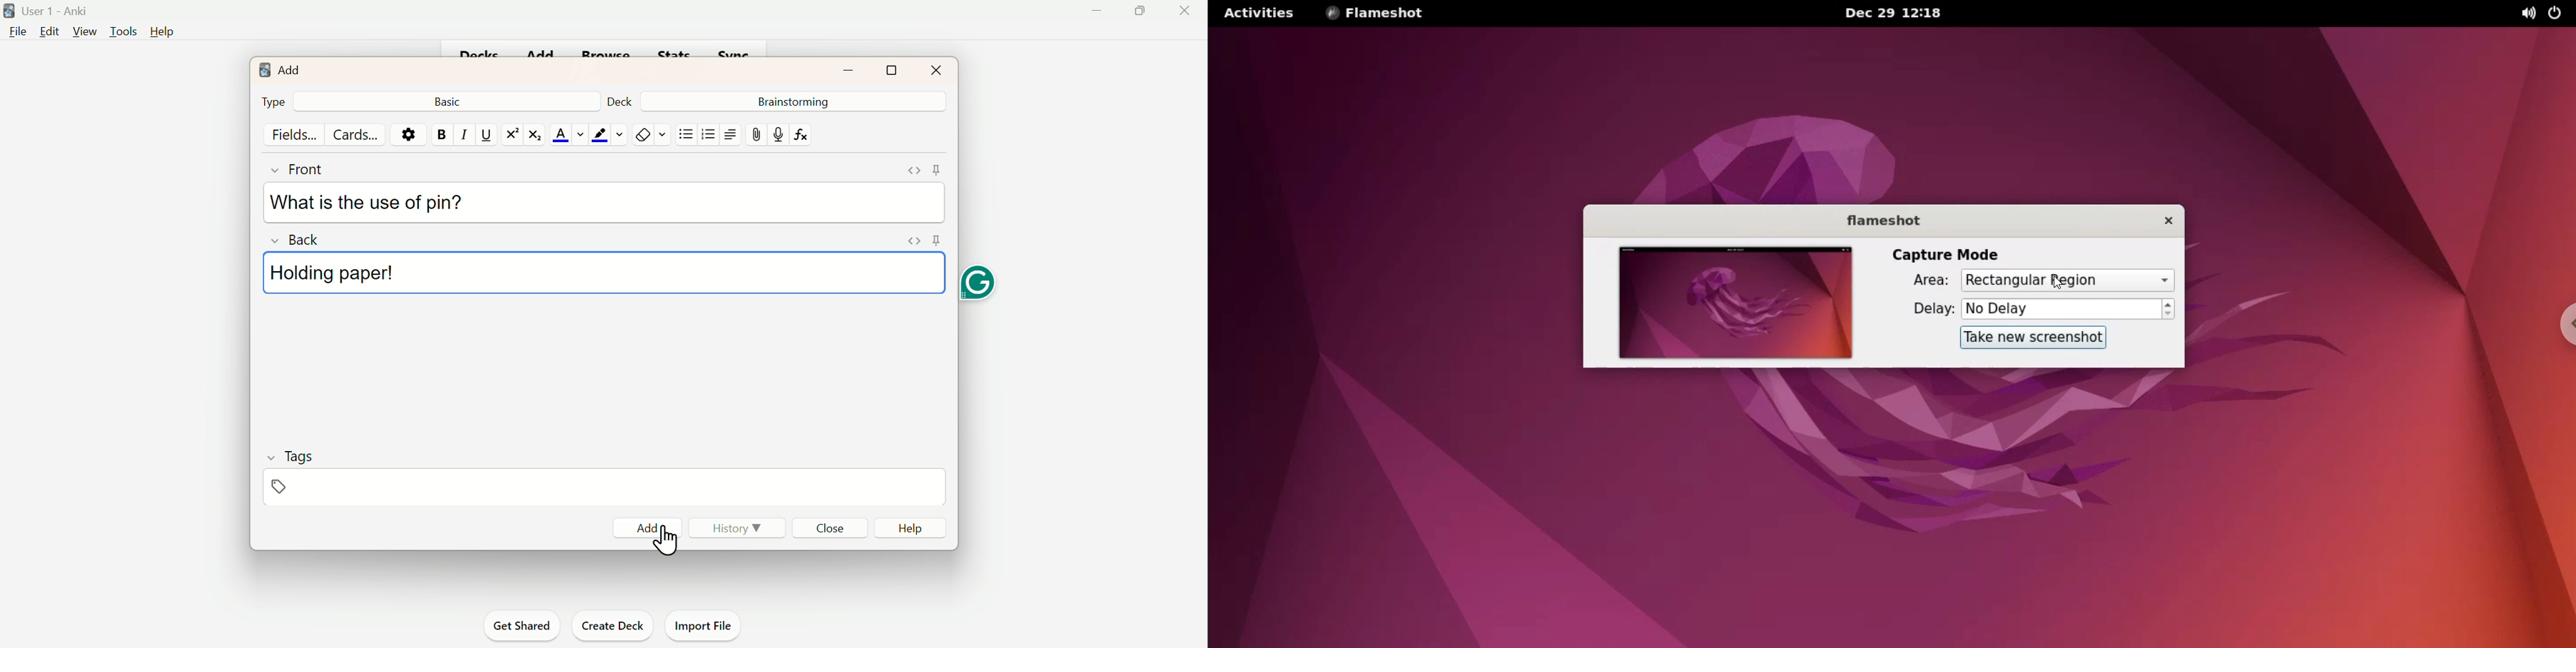 The image size is (2576, 672). Describe the element at coordinates (833, 527) in the screenshot. I see `Close` at that location.